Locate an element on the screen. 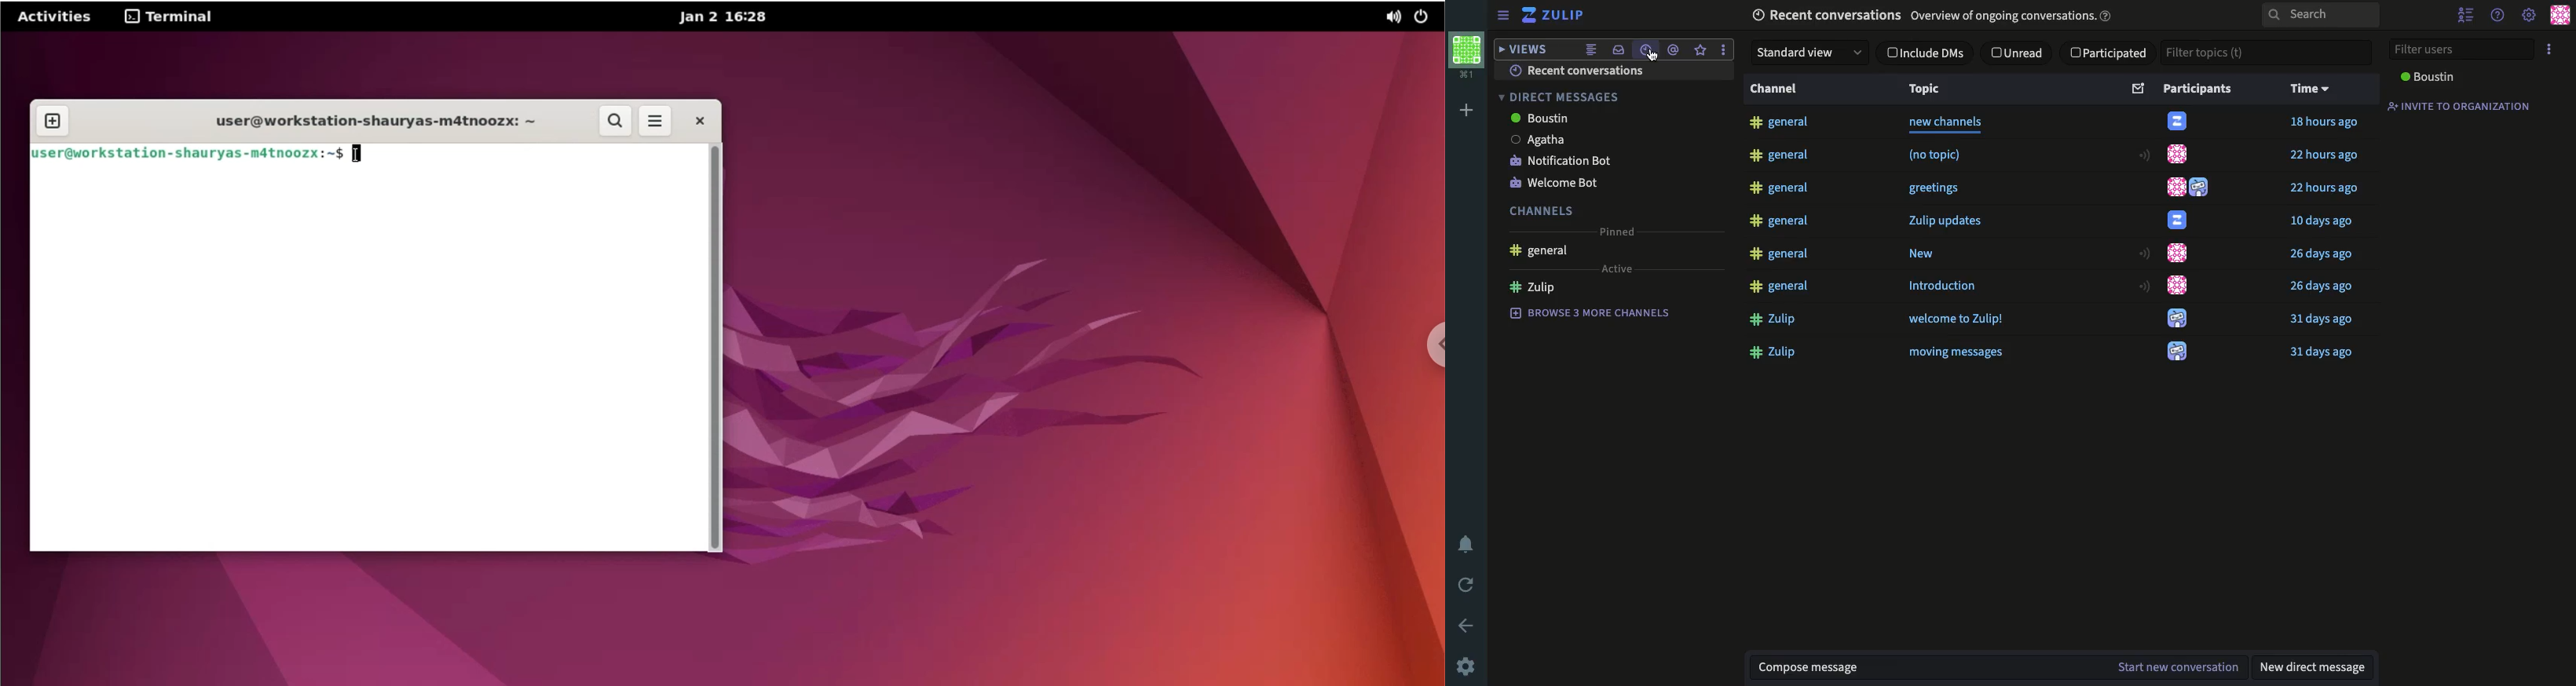  zulip is located at coordinates (1775, 323).